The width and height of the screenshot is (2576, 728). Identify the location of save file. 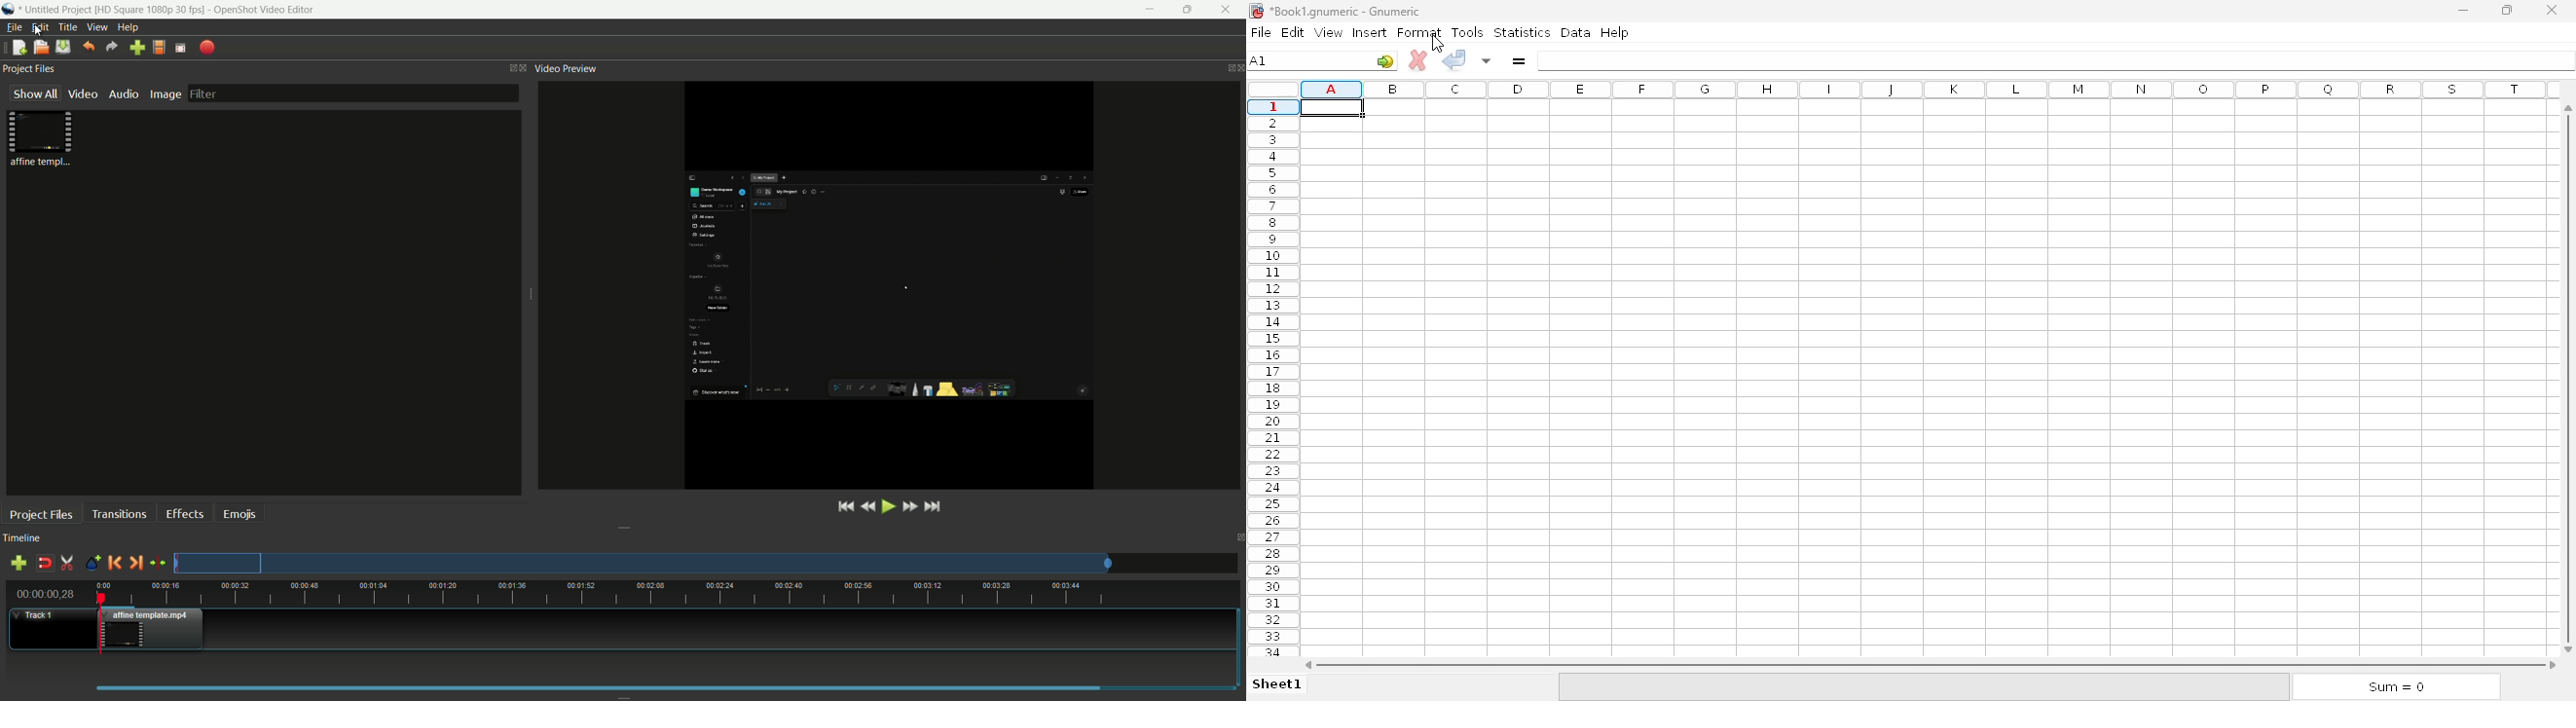
(63, 47).